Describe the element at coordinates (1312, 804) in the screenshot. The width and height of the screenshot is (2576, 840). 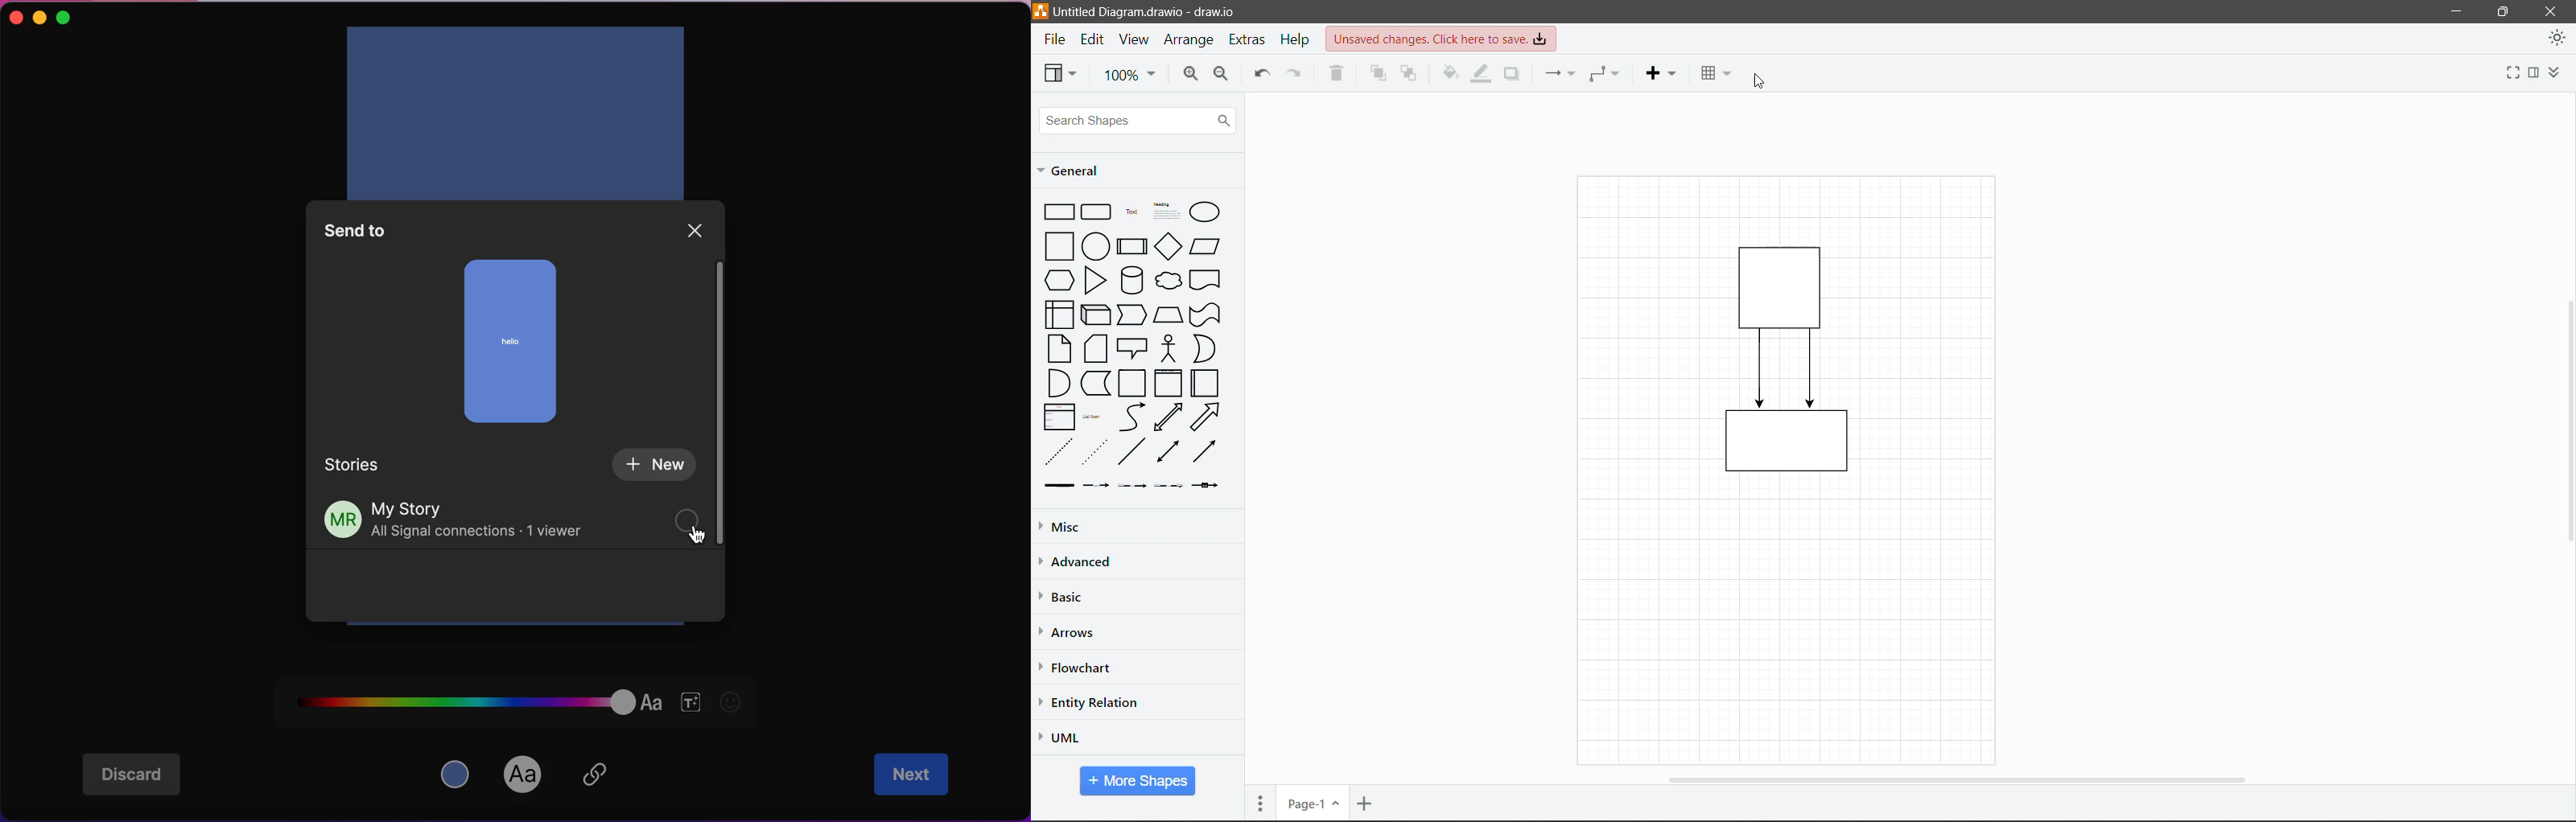
I see `Page Number` at that location.